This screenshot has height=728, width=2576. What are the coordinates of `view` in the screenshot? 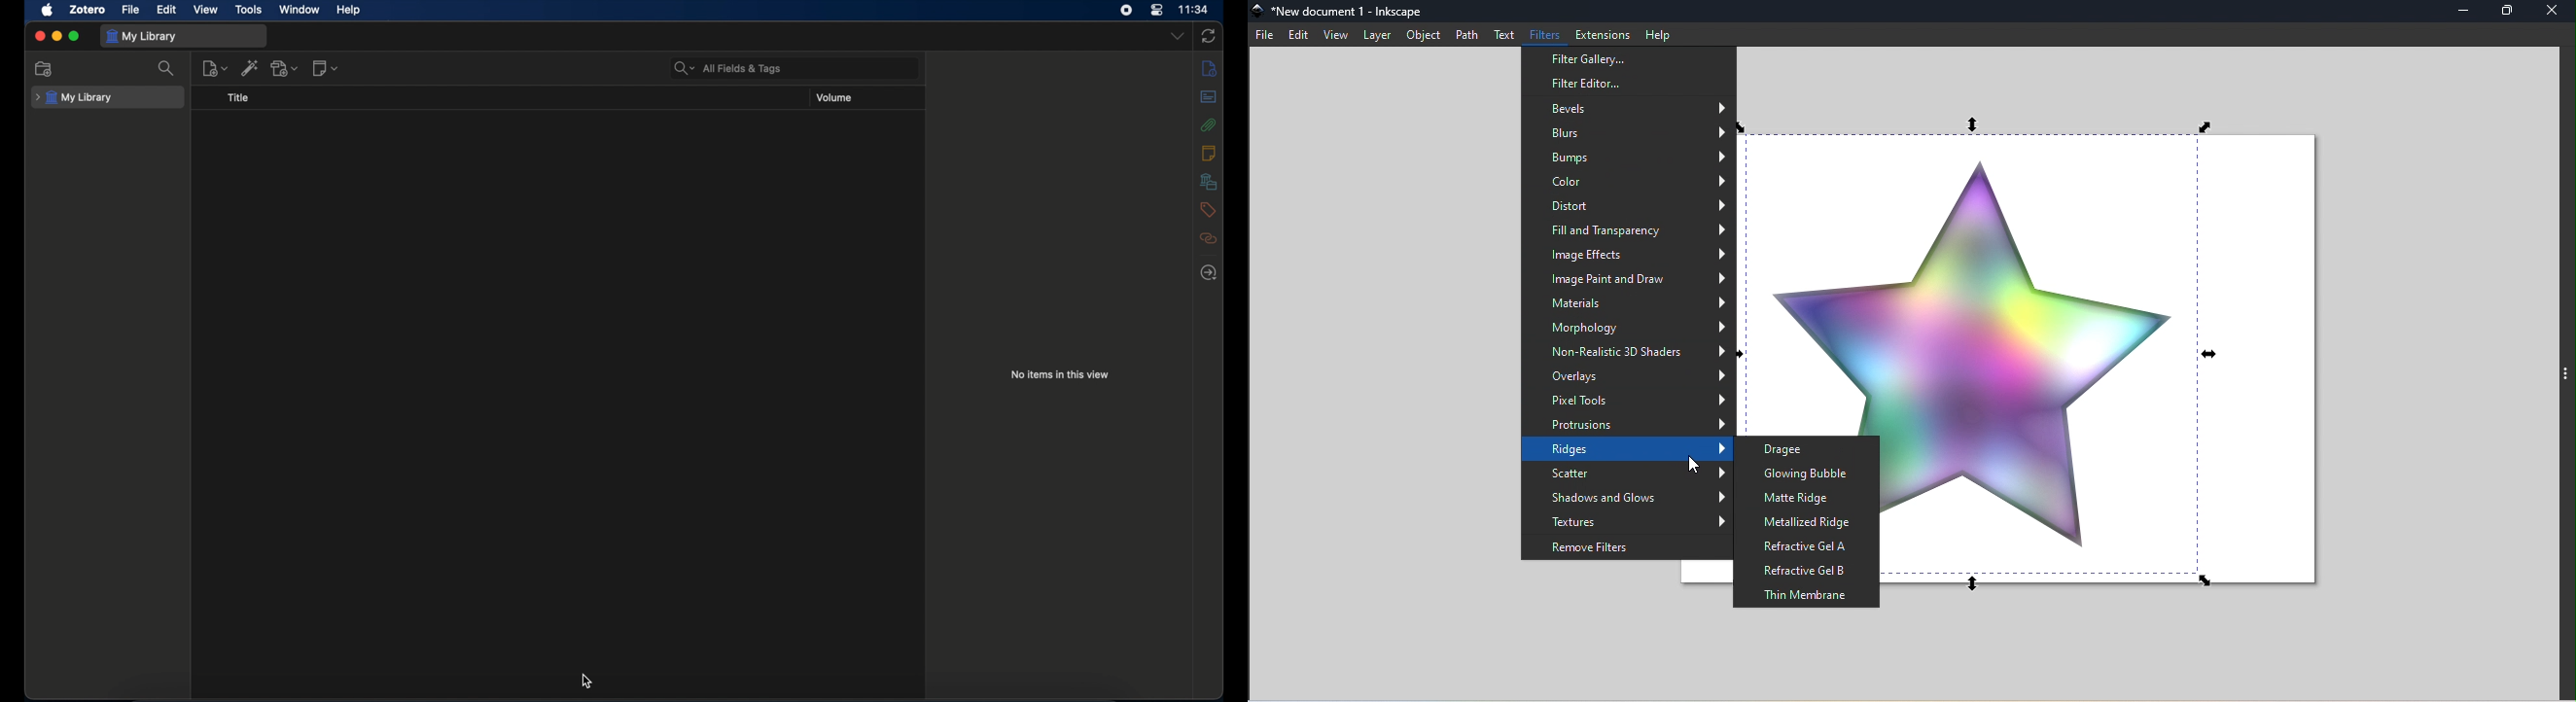 It's located at (206, 10).